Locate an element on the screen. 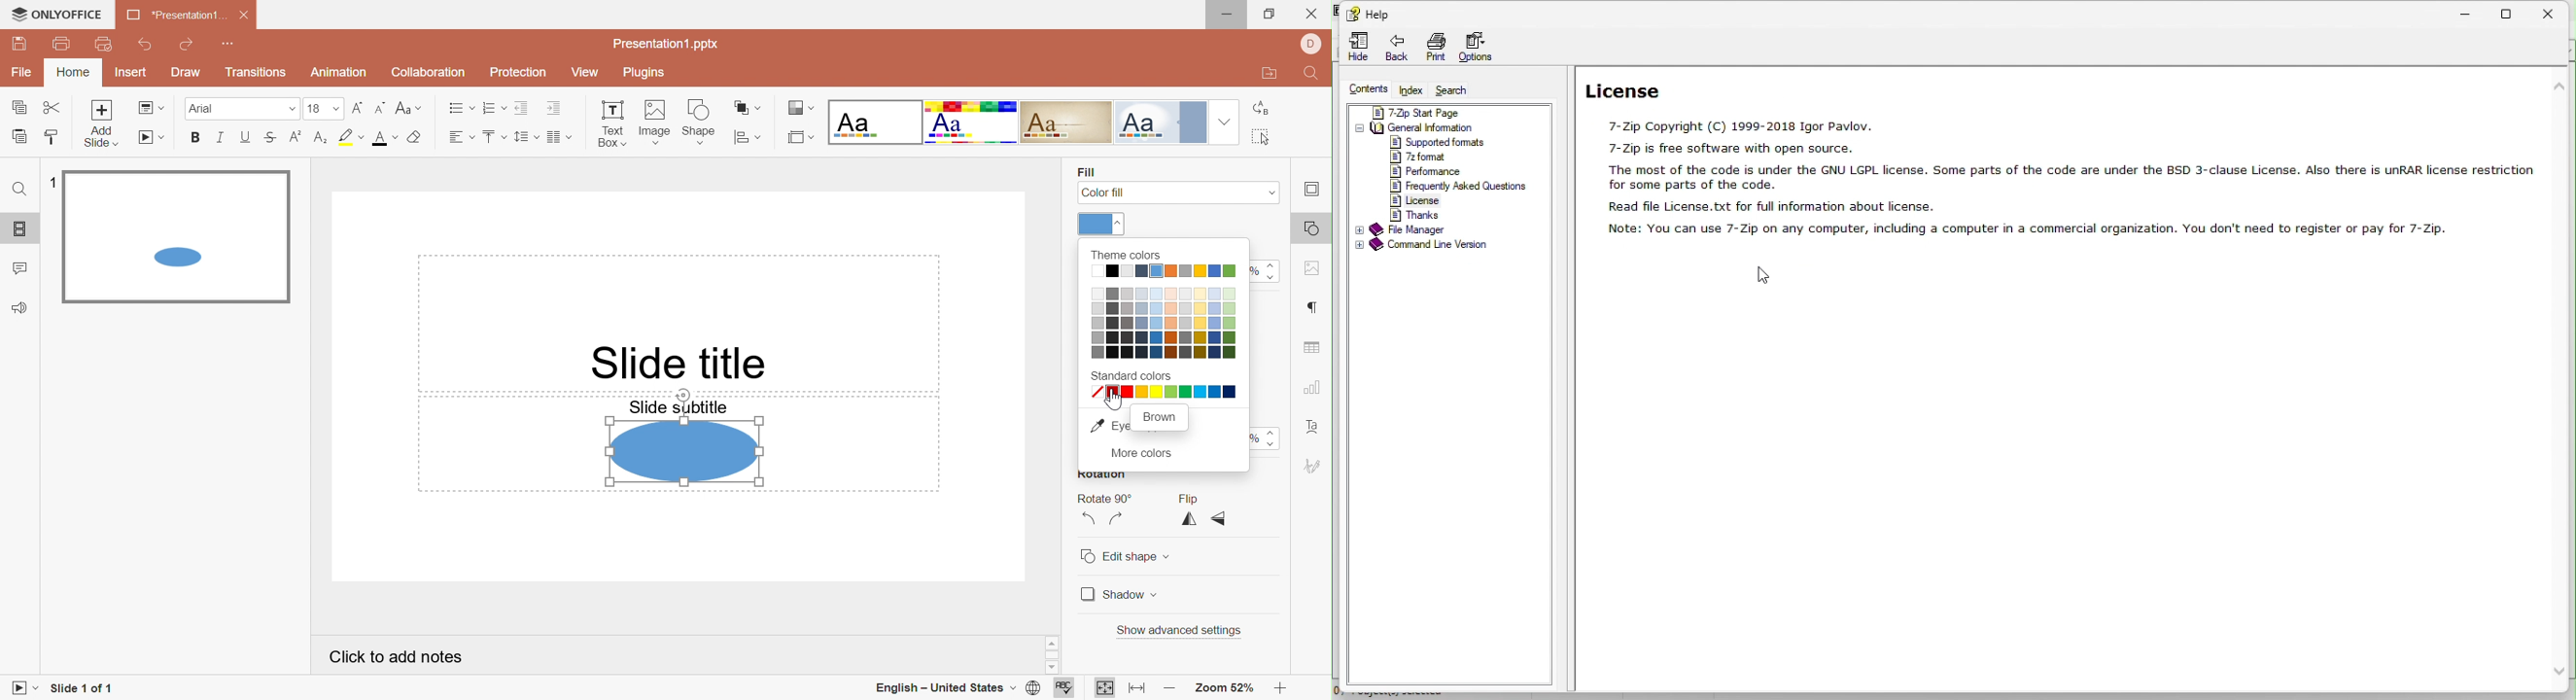 The image size is (2576, 700). Decrement font size is located at coordinates (378, 108).